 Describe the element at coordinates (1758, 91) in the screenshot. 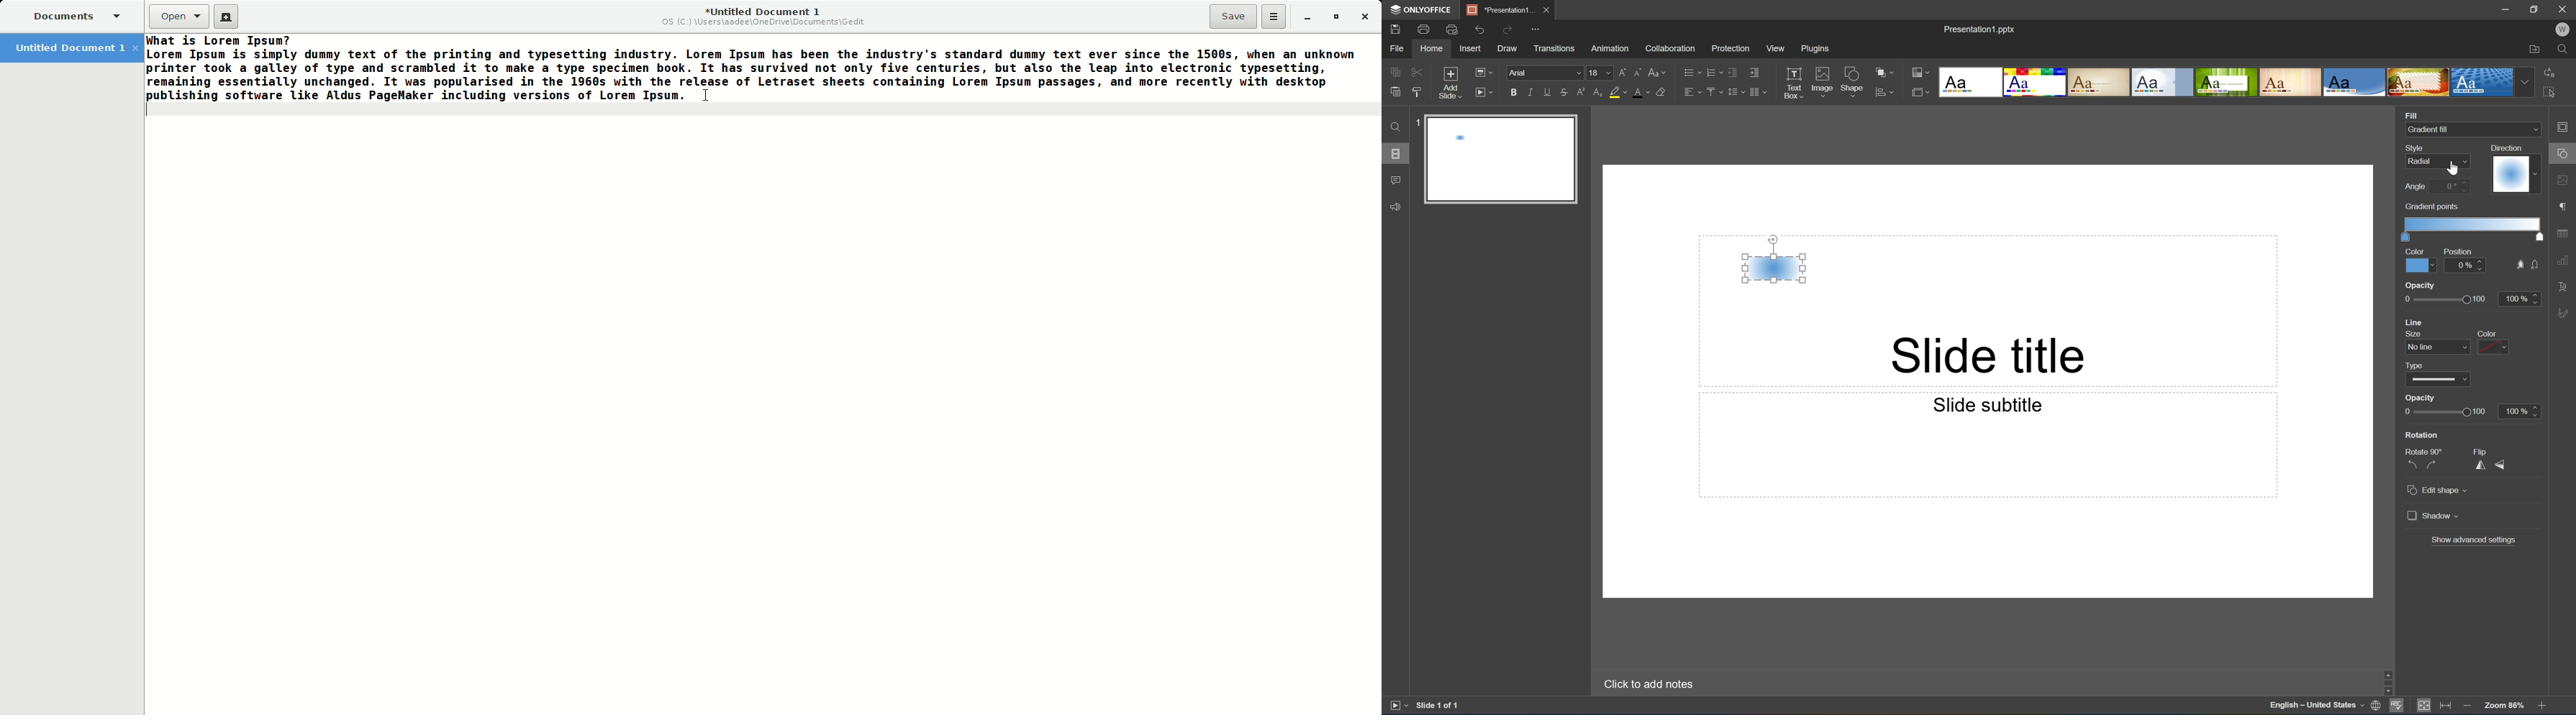

I see `Insert columns` at that location.